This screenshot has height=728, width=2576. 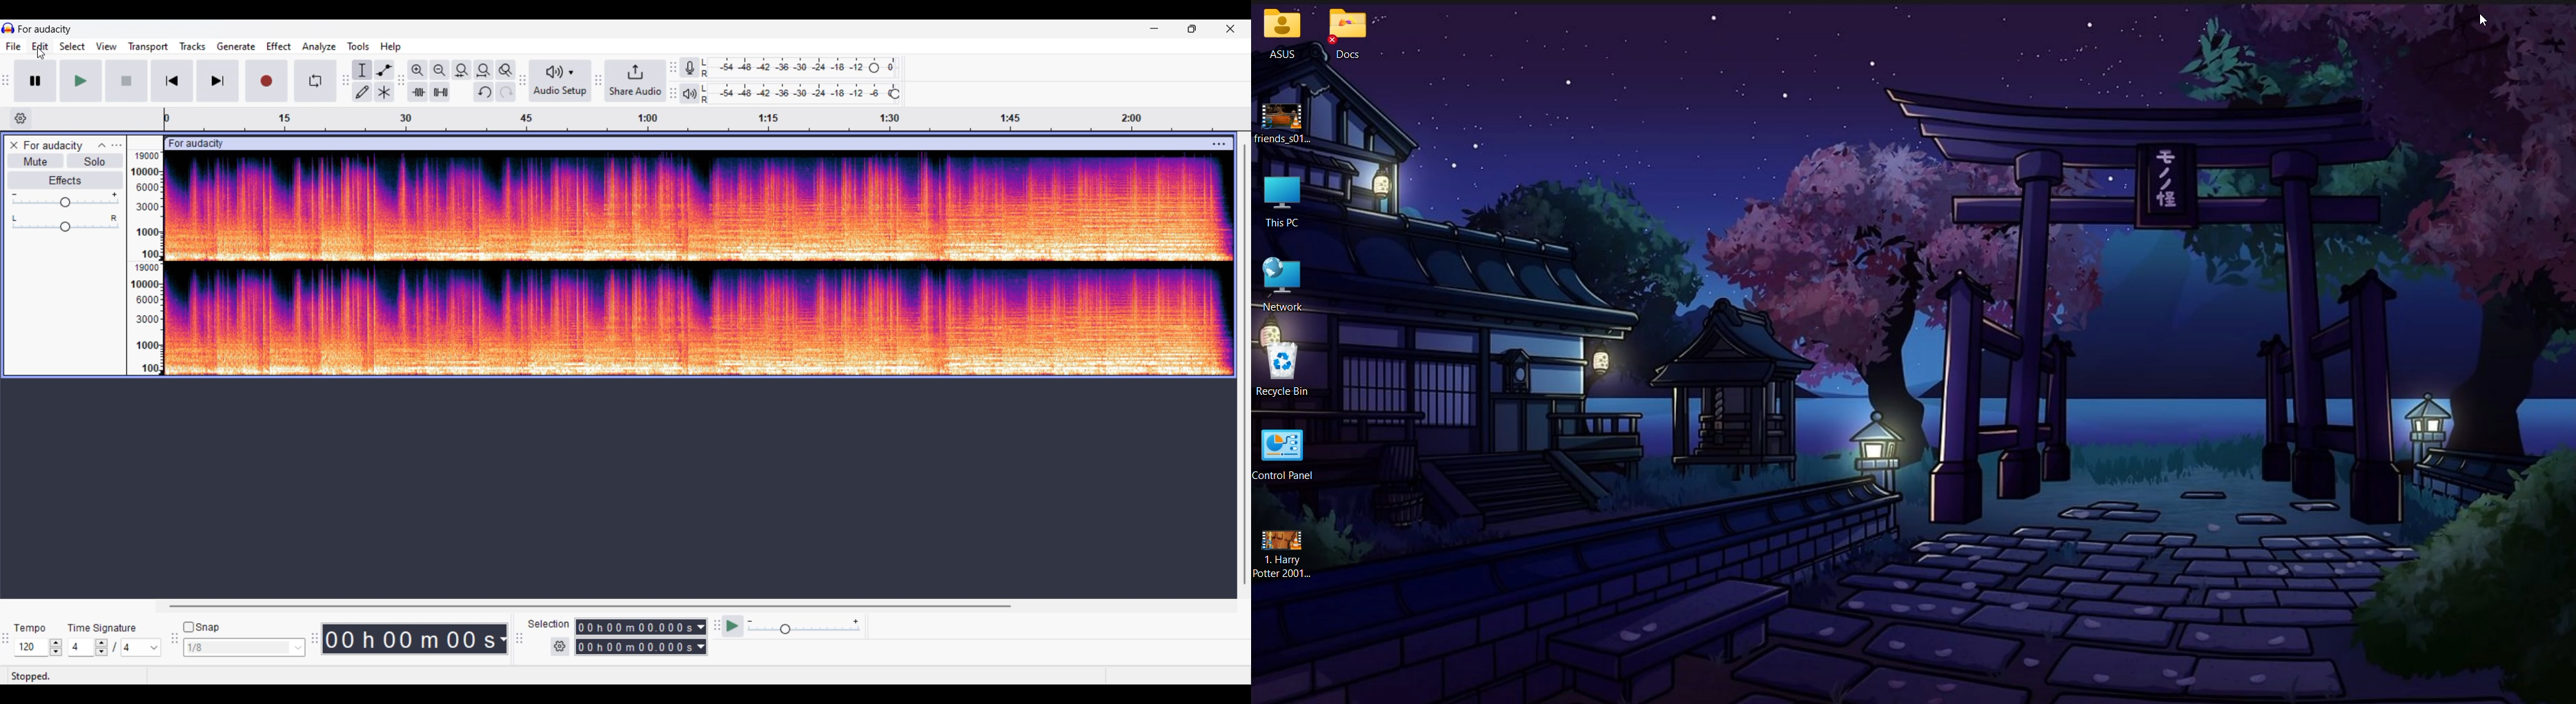 I want to click on Envelop tool, so click(x=385, y=70).